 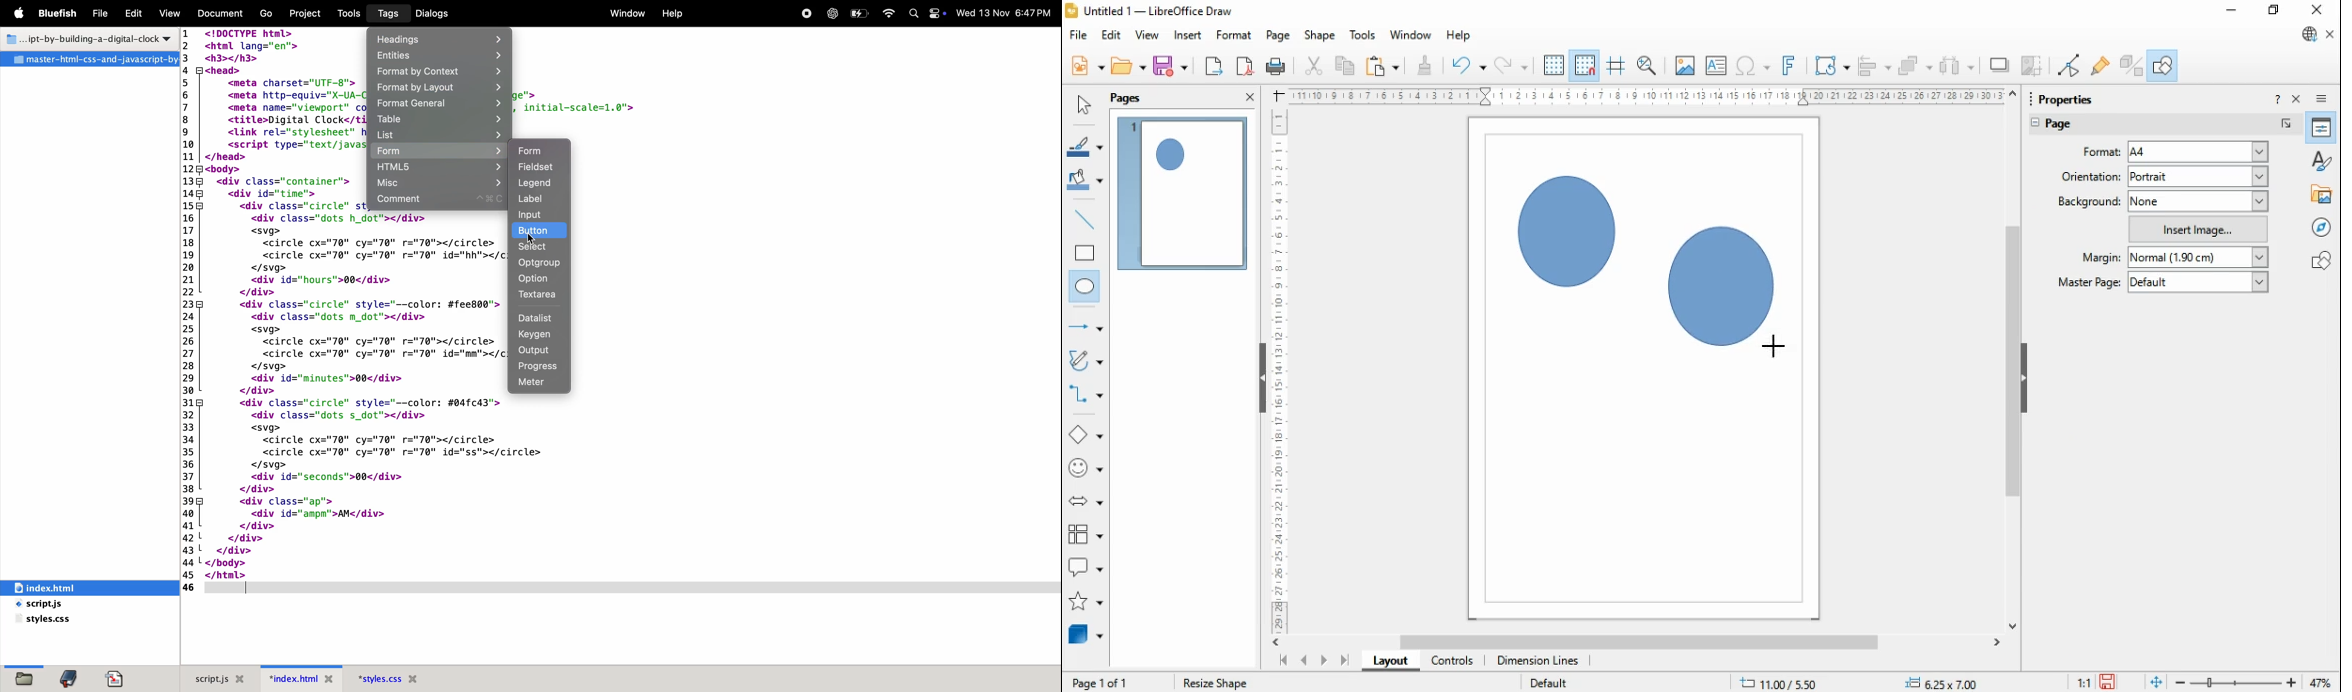 What do you see at coordinates (1411, 35) in the screenshot?
I see `window` at bounding box center [1411, 35].